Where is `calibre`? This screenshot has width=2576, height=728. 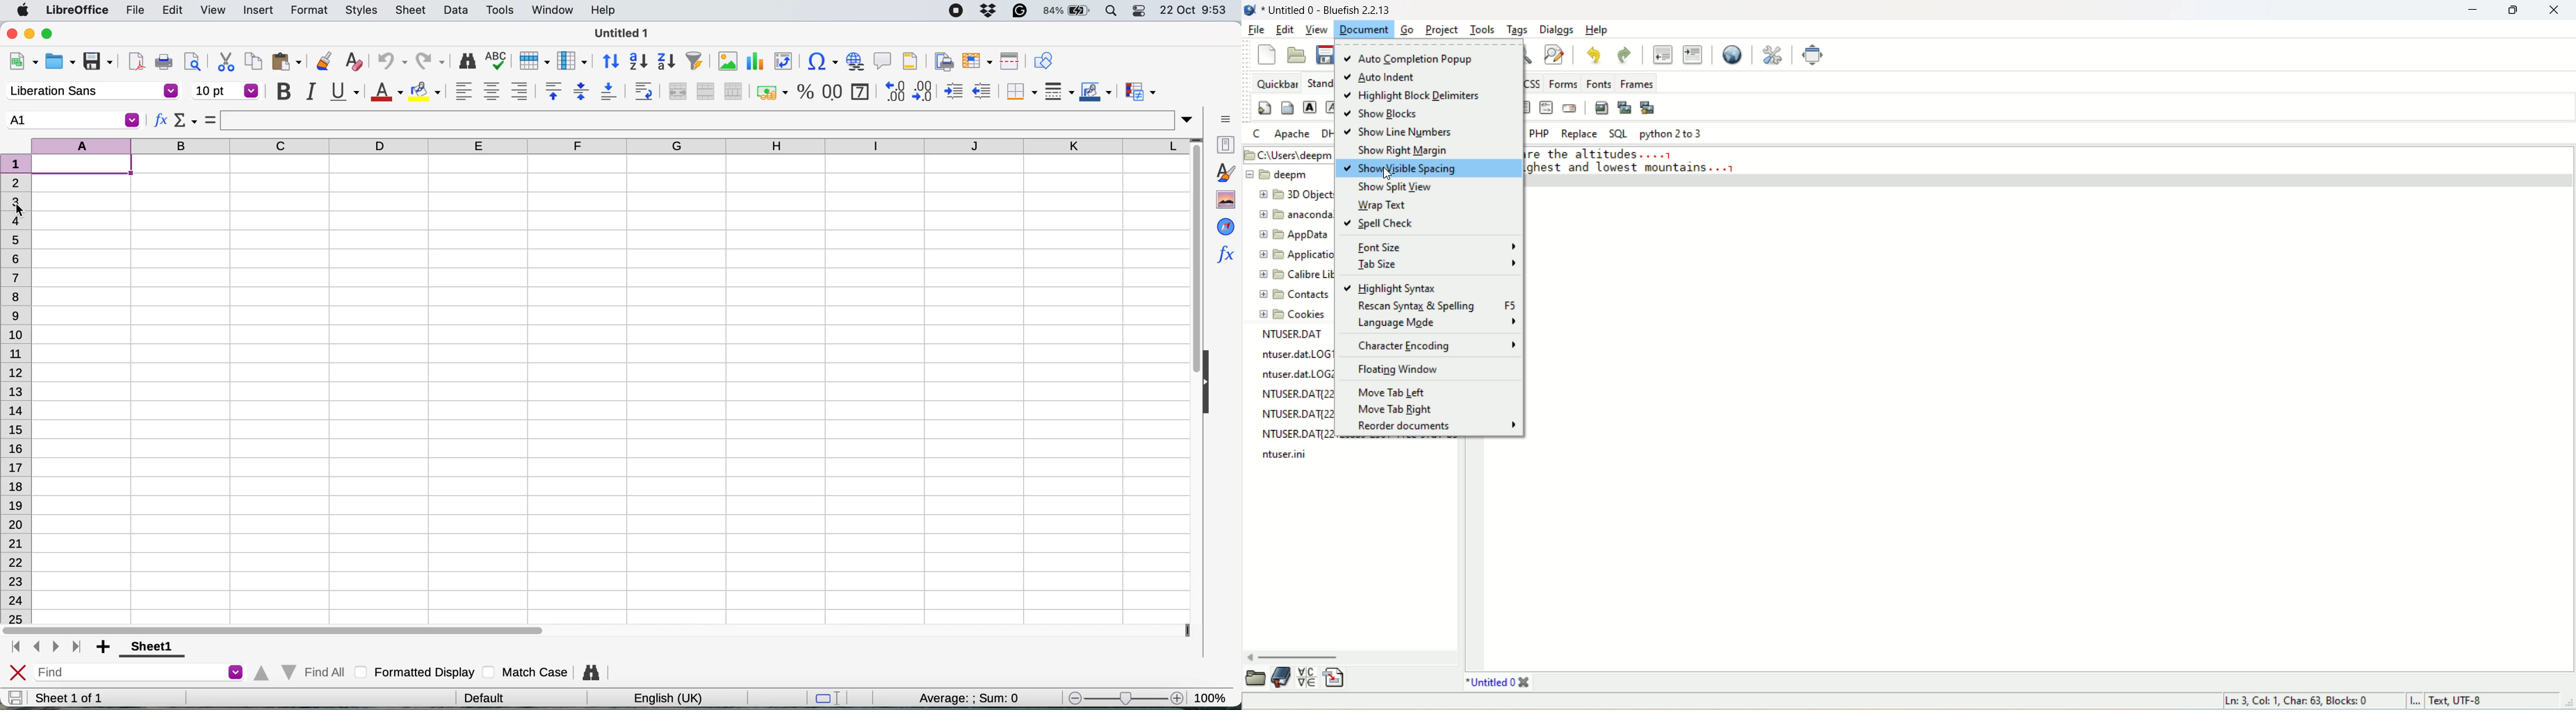 calibre is located at coordinates (1293, 276).